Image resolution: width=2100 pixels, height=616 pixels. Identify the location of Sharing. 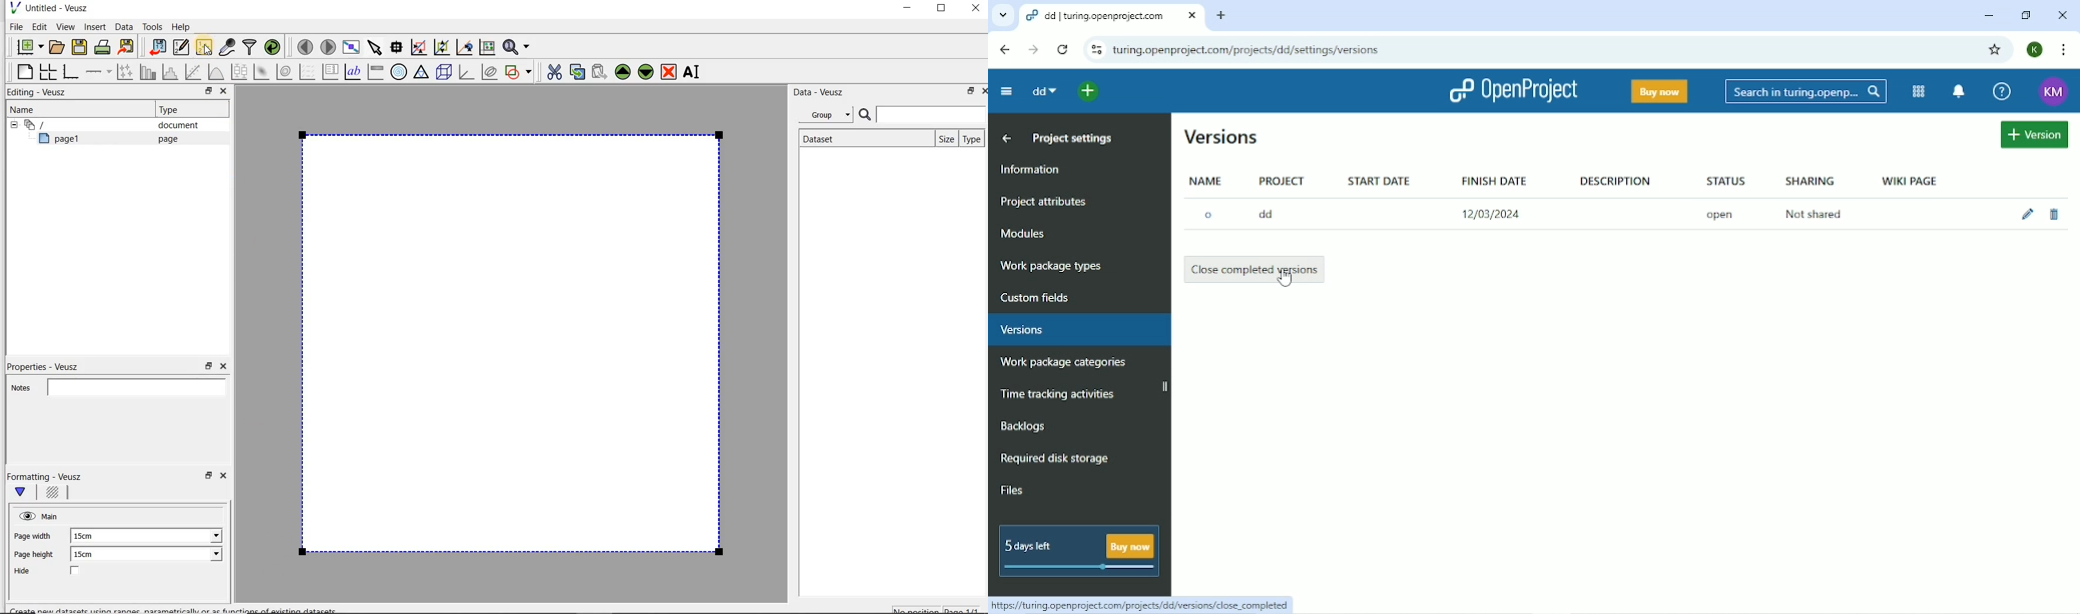
(1809, 181).